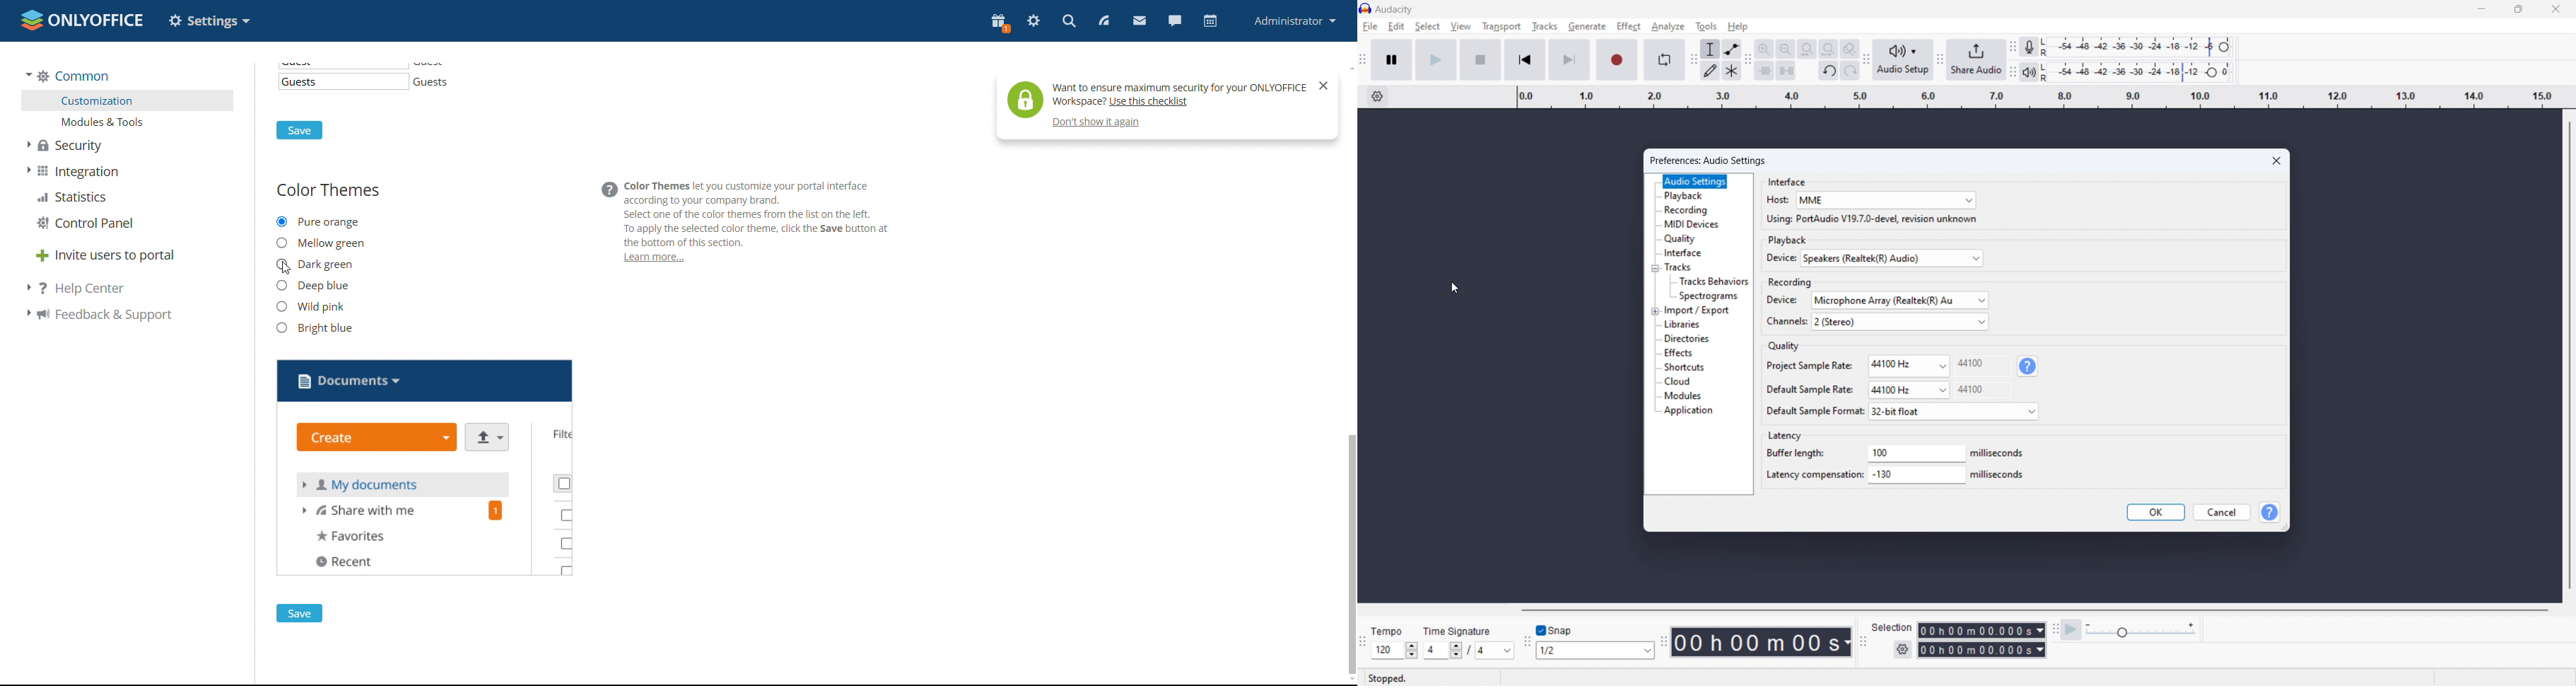 The width and height of the screenshot is (2576, 700). What do you see at coordinates (2030, 72) in the screenshot?
I see `playback meter` at bounding box center [2030, 72].